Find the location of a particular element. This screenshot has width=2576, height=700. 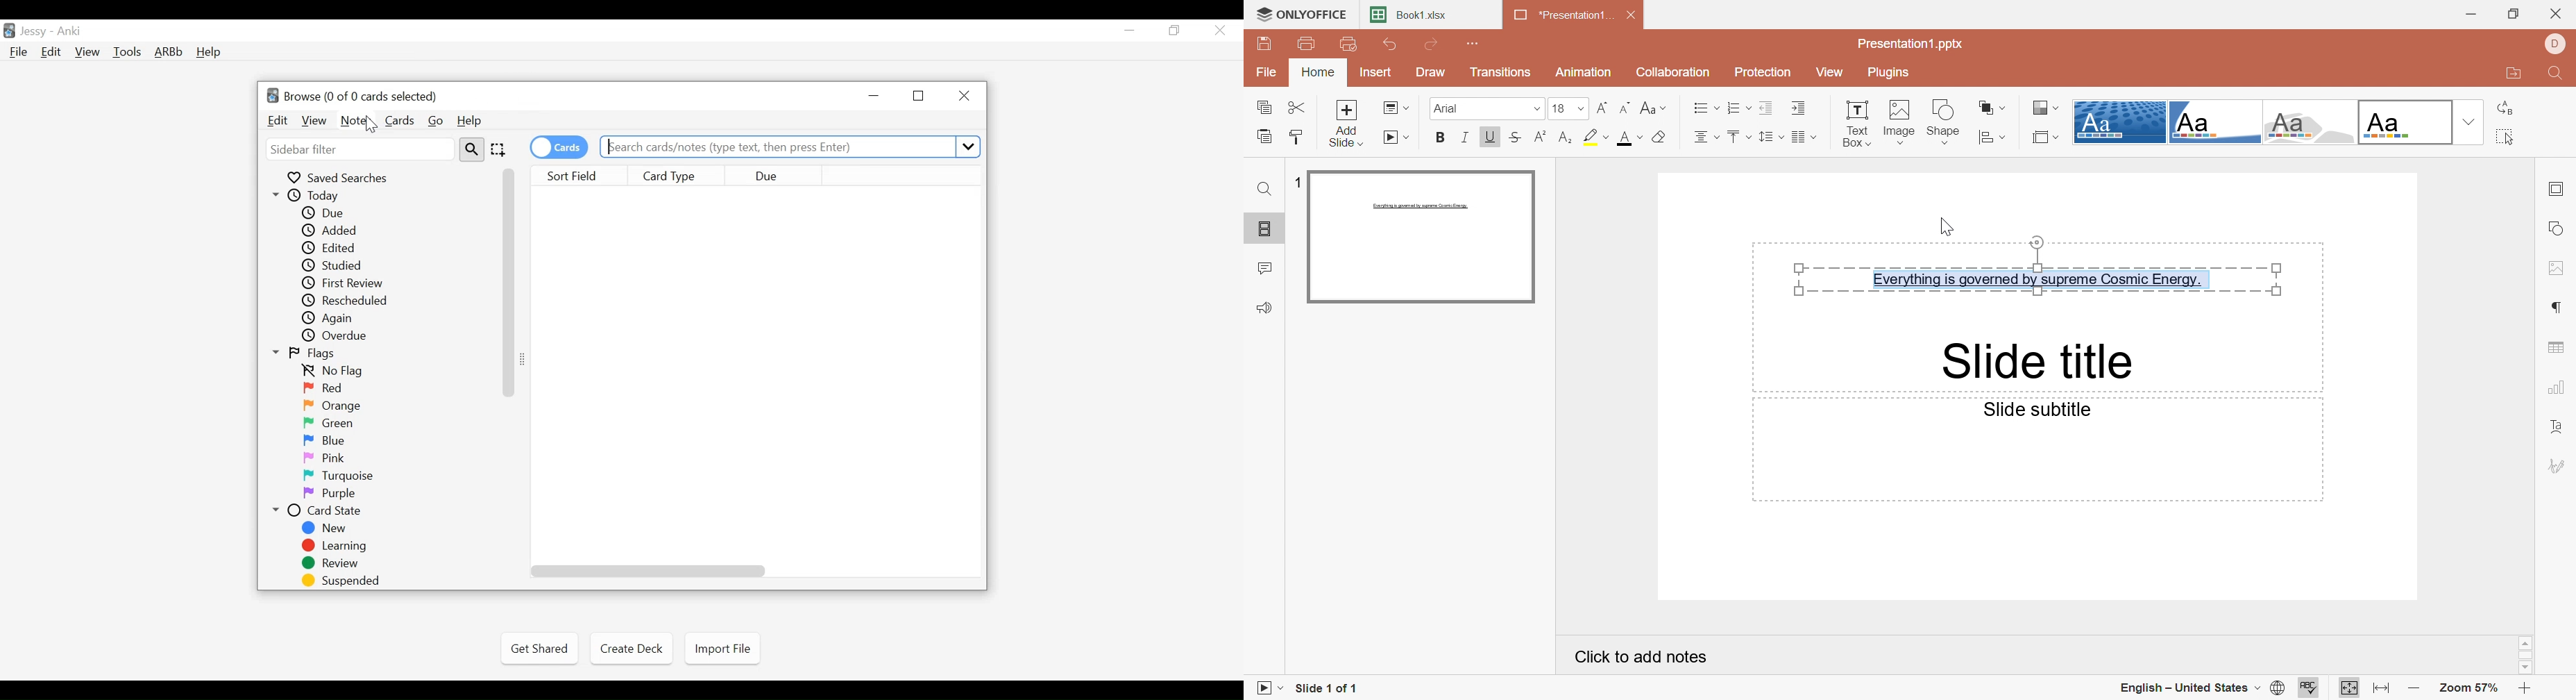

Application logo is located at coordinates (273, 95).